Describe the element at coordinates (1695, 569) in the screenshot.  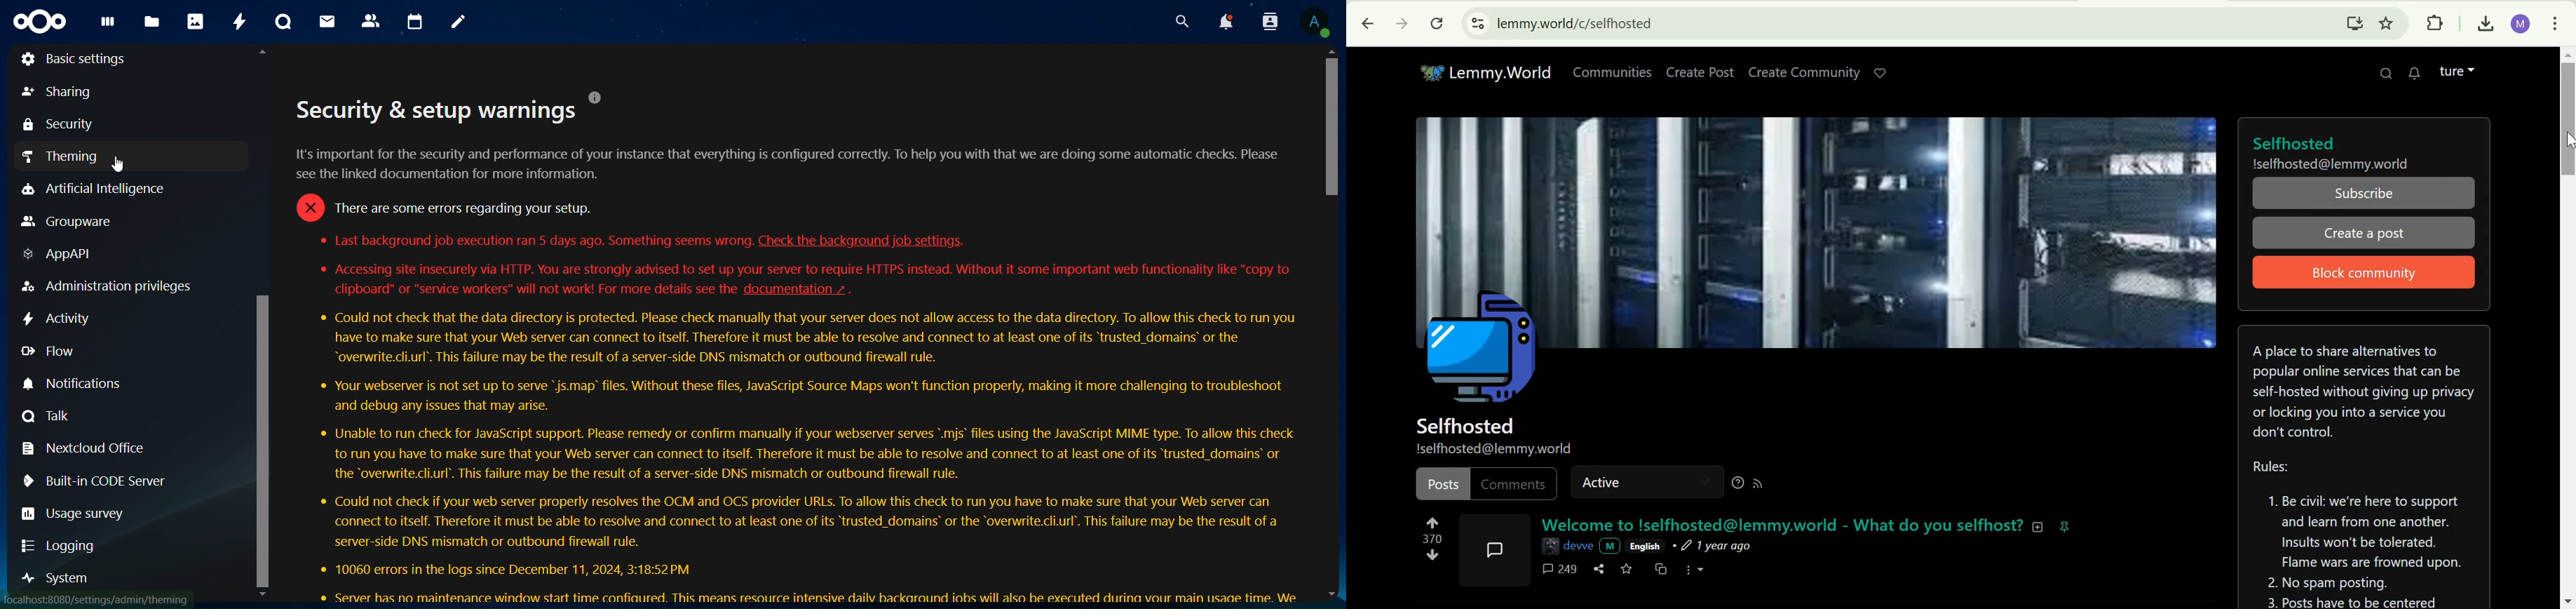
I see `More` at that location.